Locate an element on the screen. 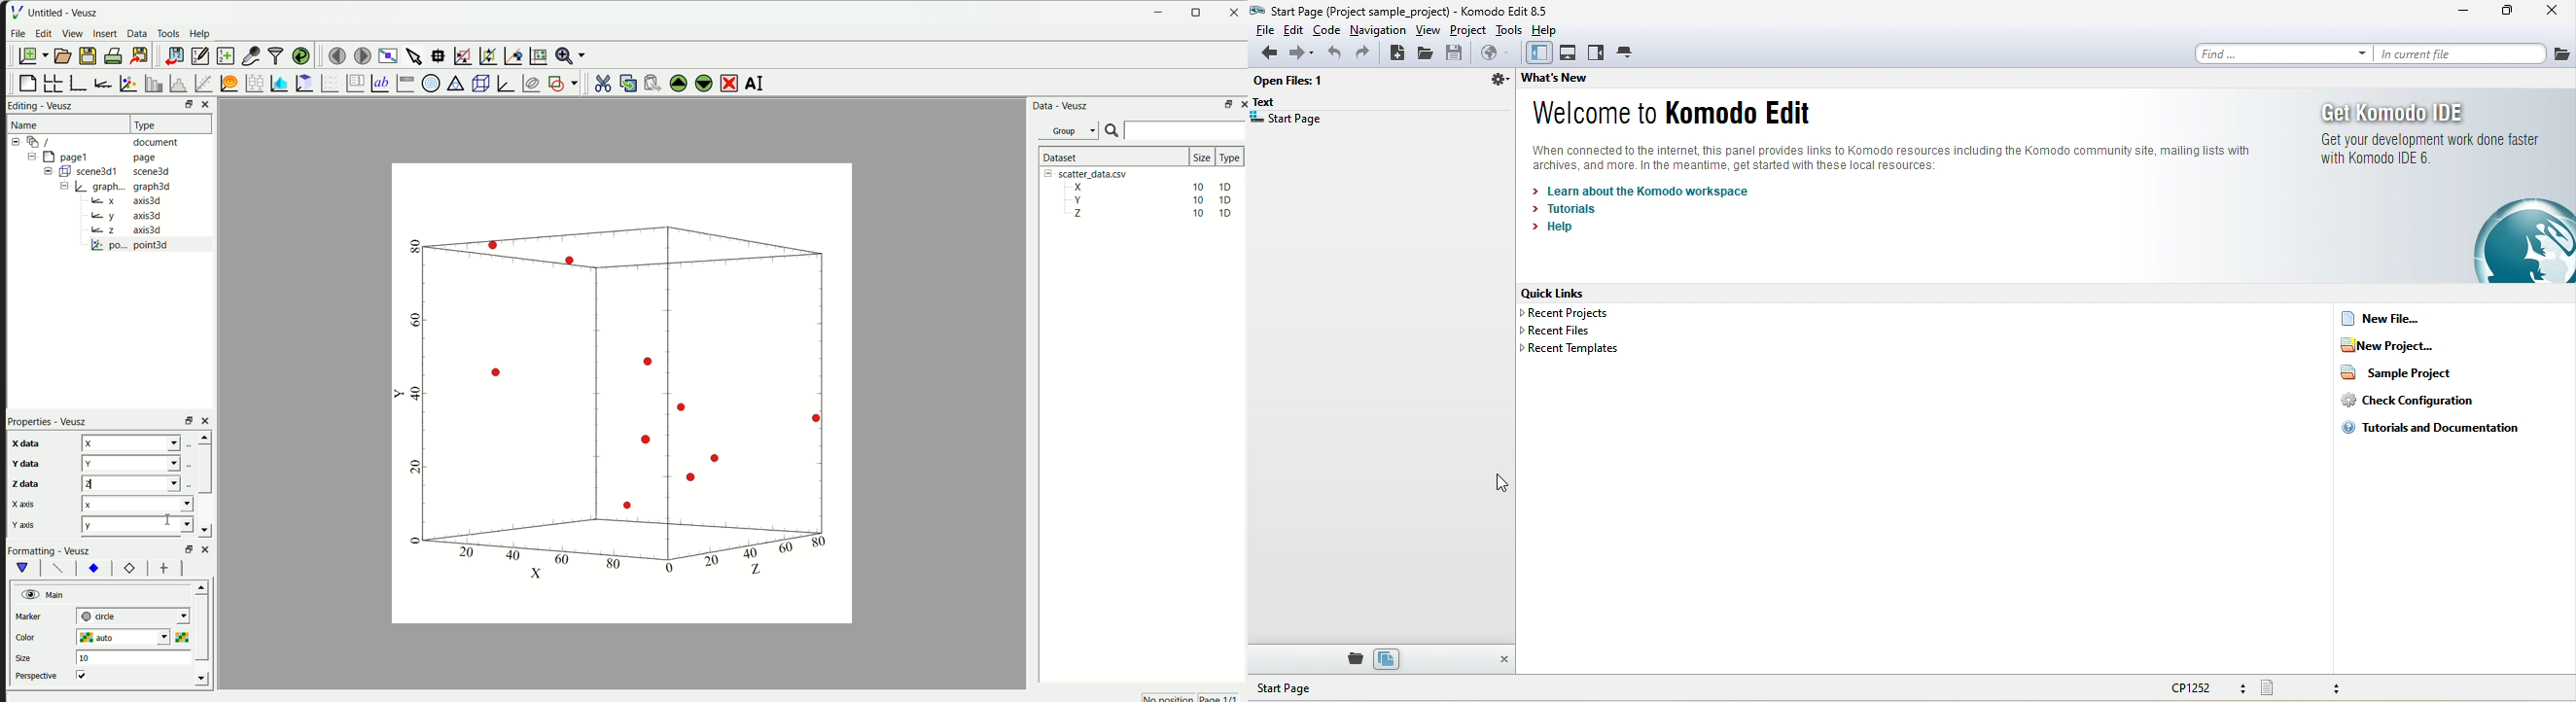 This screenshot has width=2576, height=728. Zoom menu is located at coordinates (569, 55).